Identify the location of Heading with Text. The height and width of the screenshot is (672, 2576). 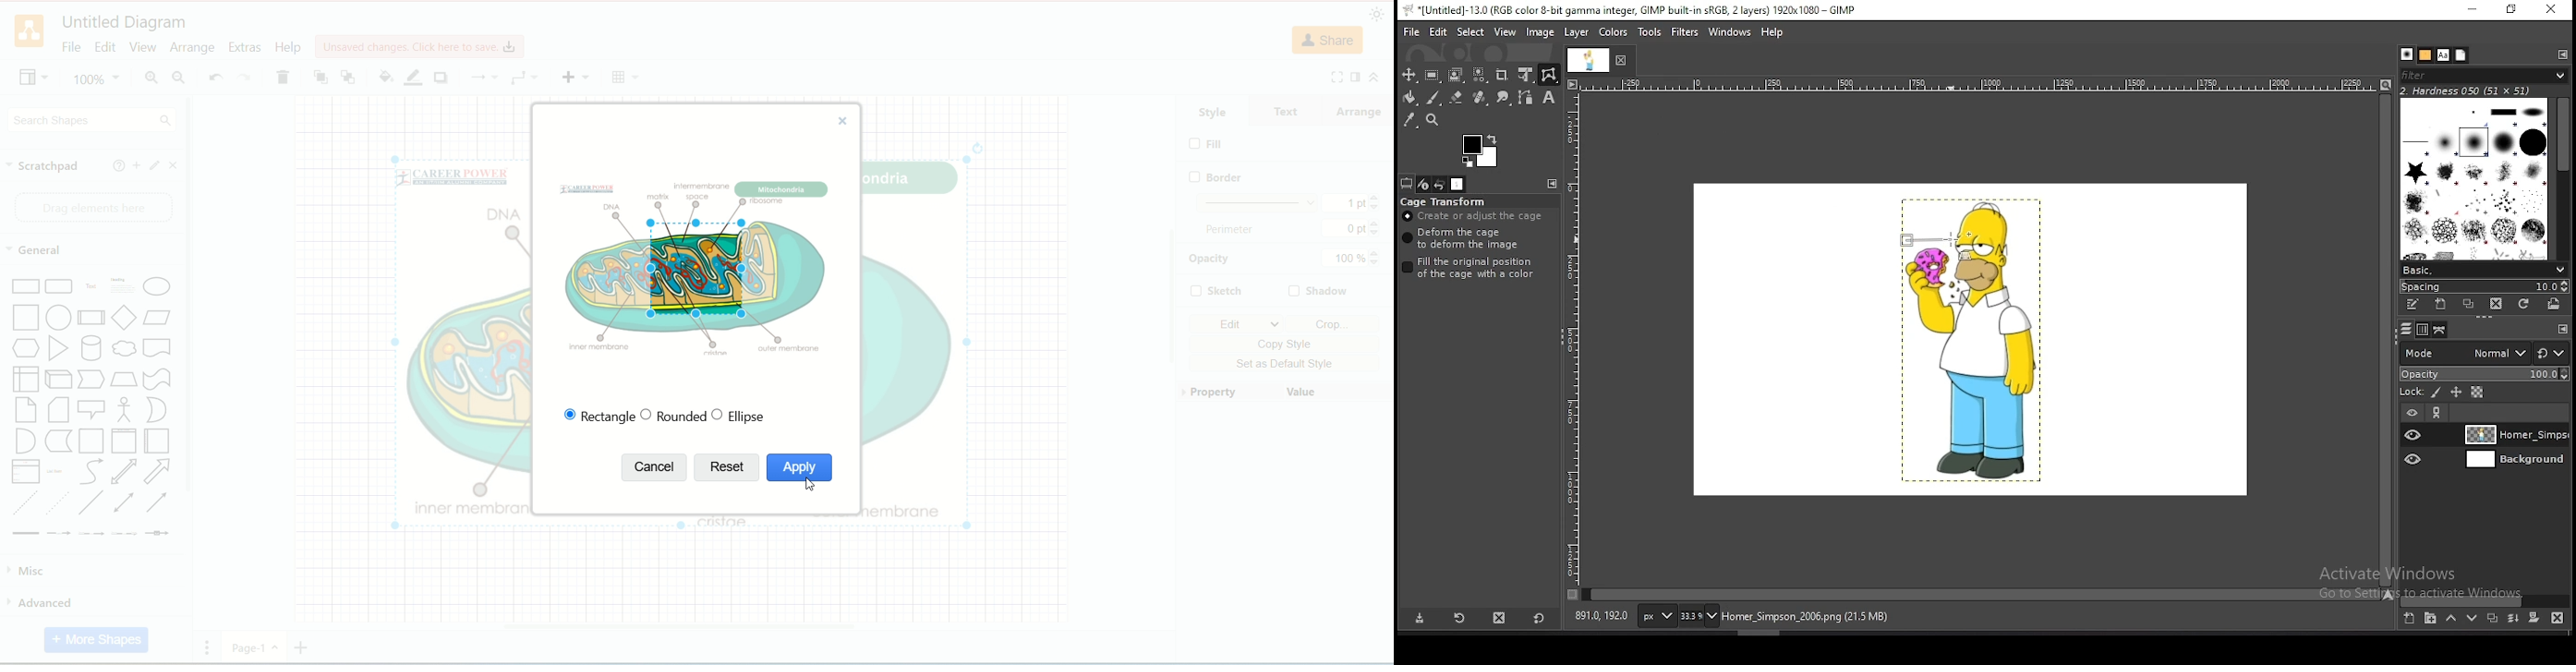
(123, 287).